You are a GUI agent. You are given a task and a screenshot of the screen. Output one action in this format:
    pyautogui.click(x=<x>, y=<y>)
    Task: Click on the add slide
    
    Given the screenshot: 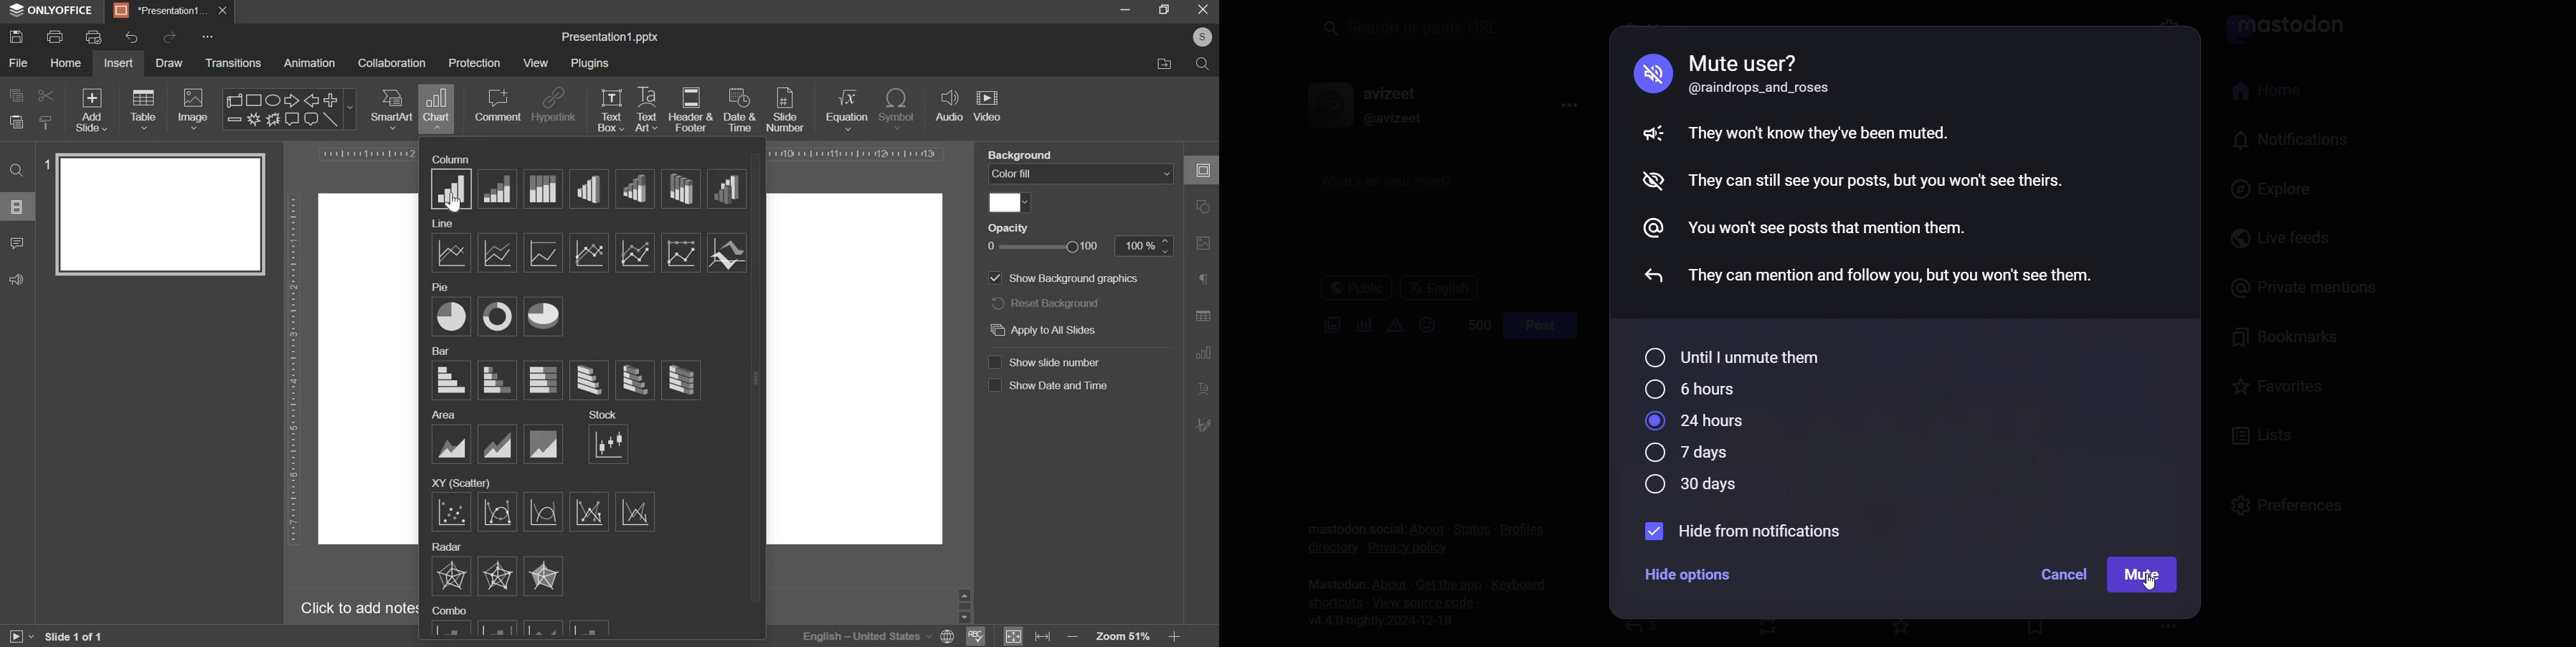 What is the action you would take?
    pyautogui.click(x=91, y=109)
    